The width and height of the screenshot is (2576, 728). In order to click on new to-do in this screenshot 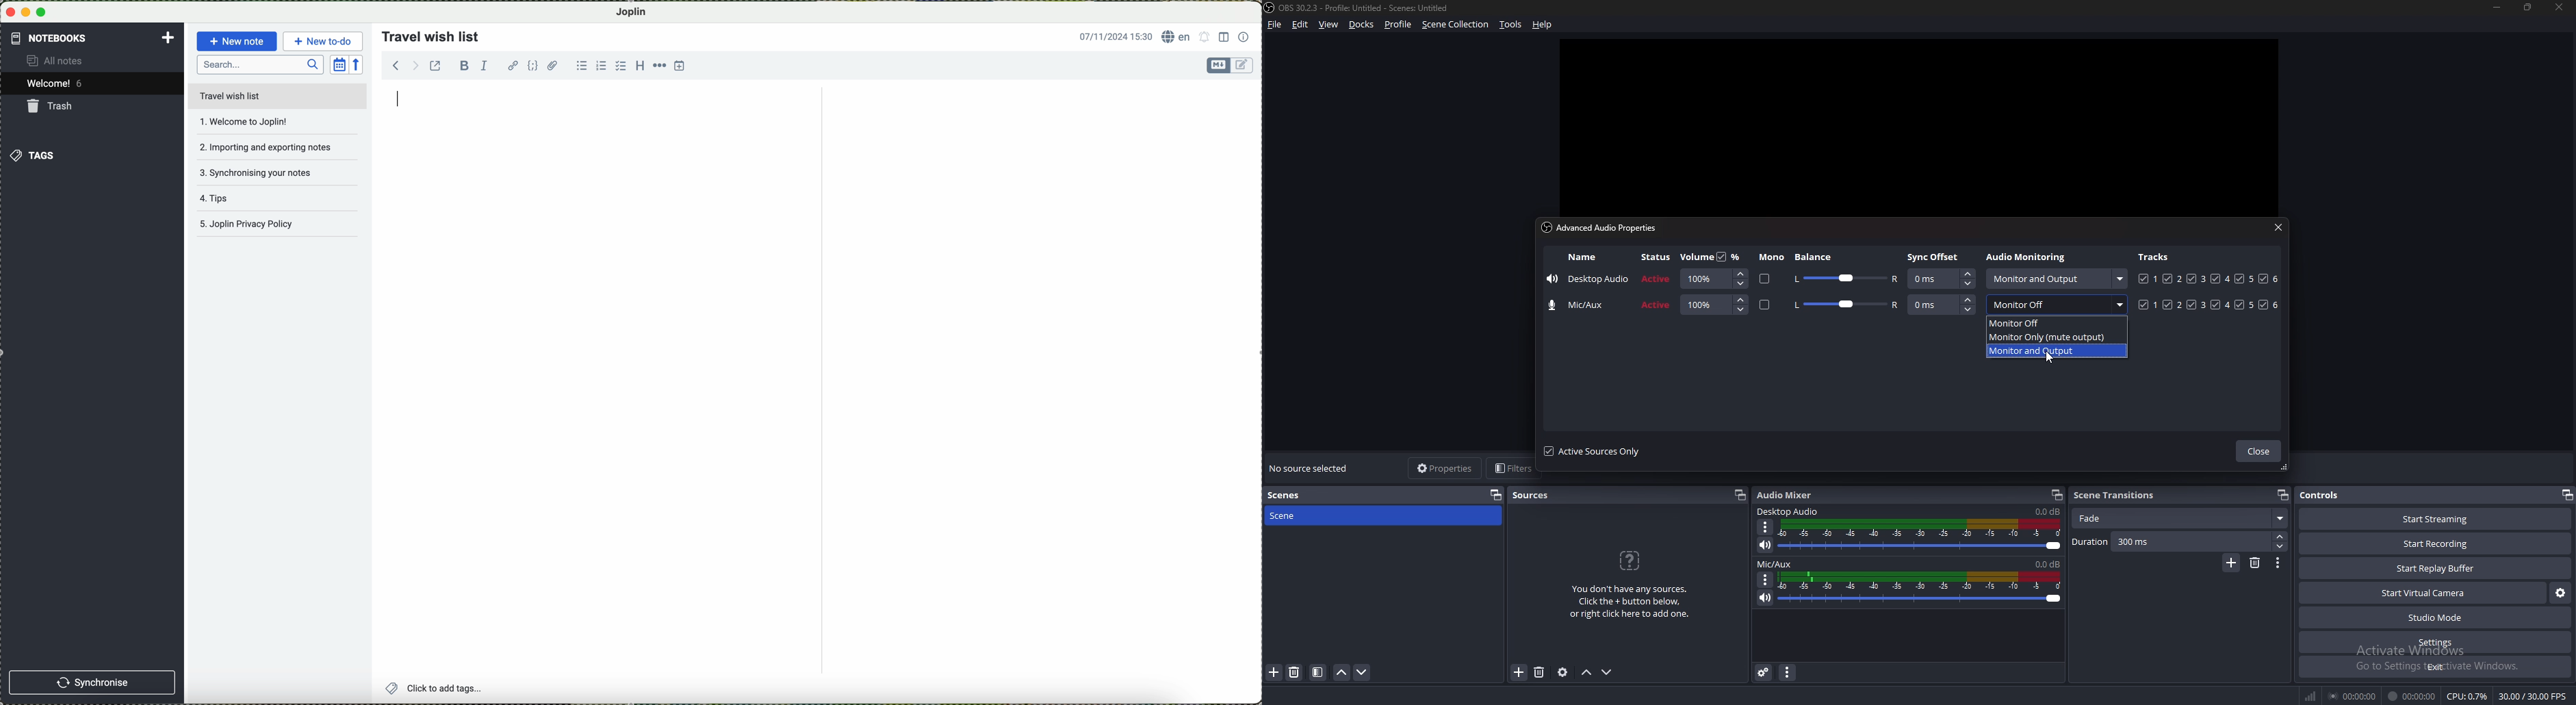, I will do `click(323, 40)`.